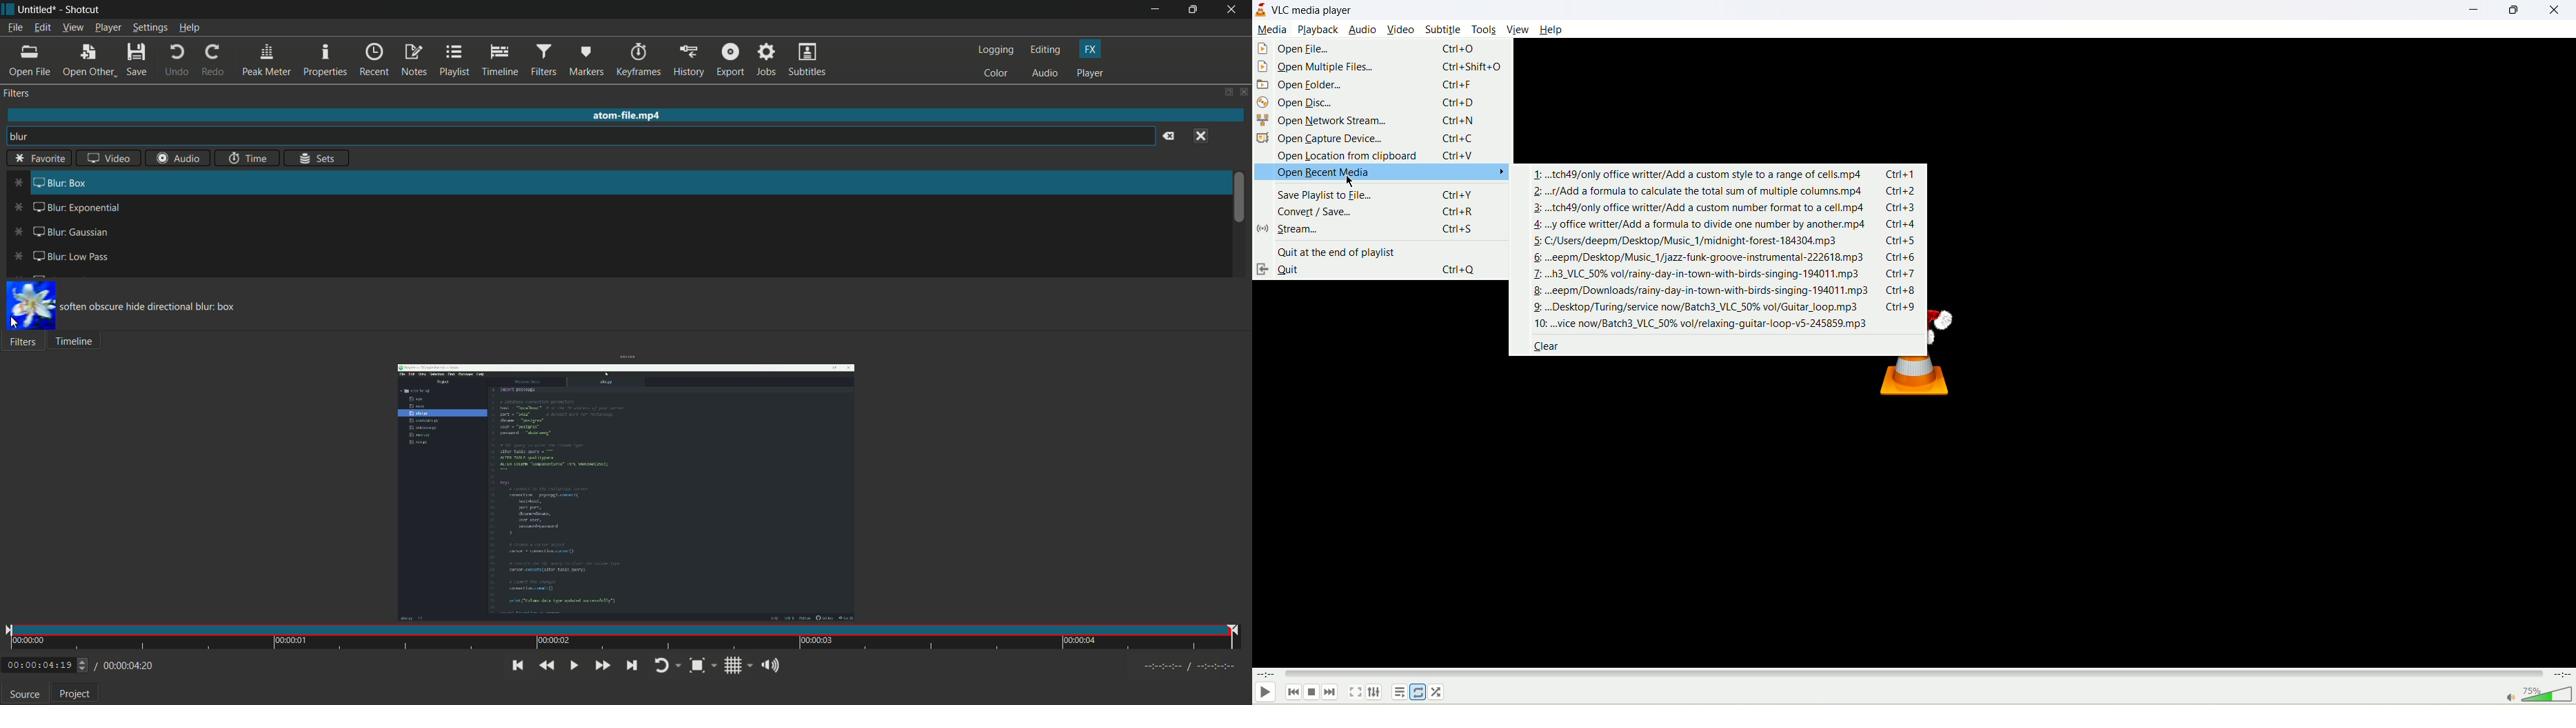  I want to click on change layout, so click(1225, 91).